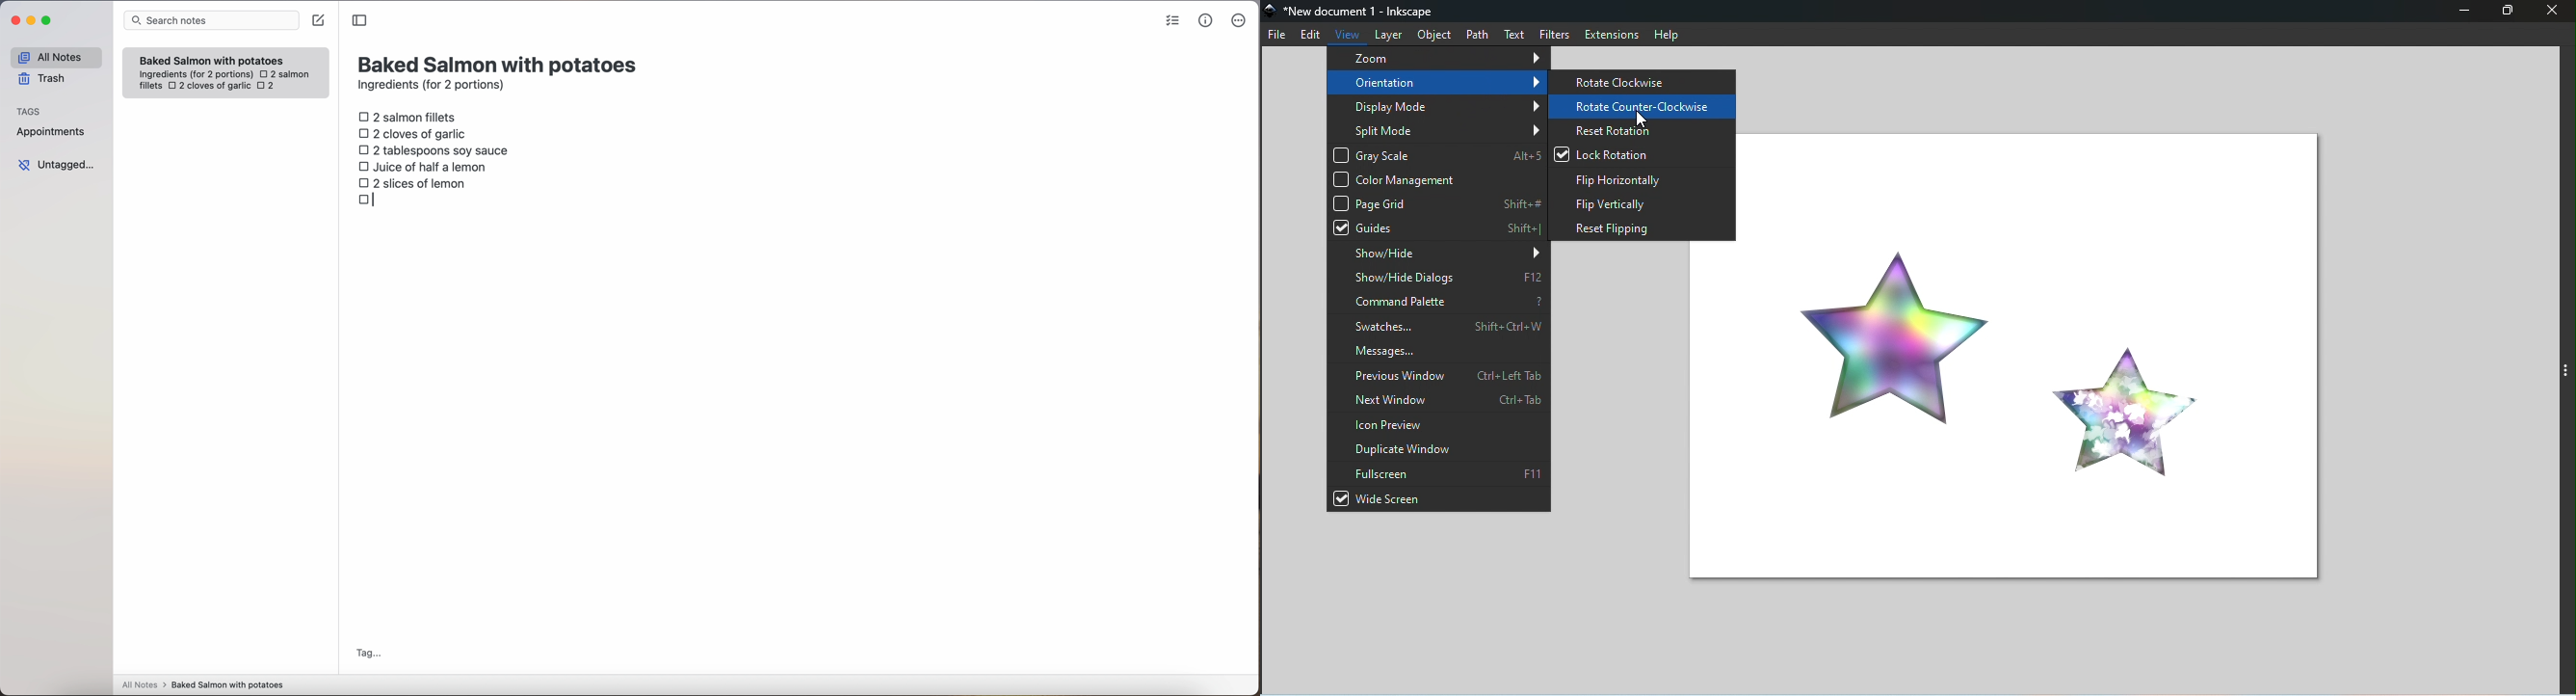  Describe the element at coordinates (1670, 34) in the screenshot. I see `Help` at that location.